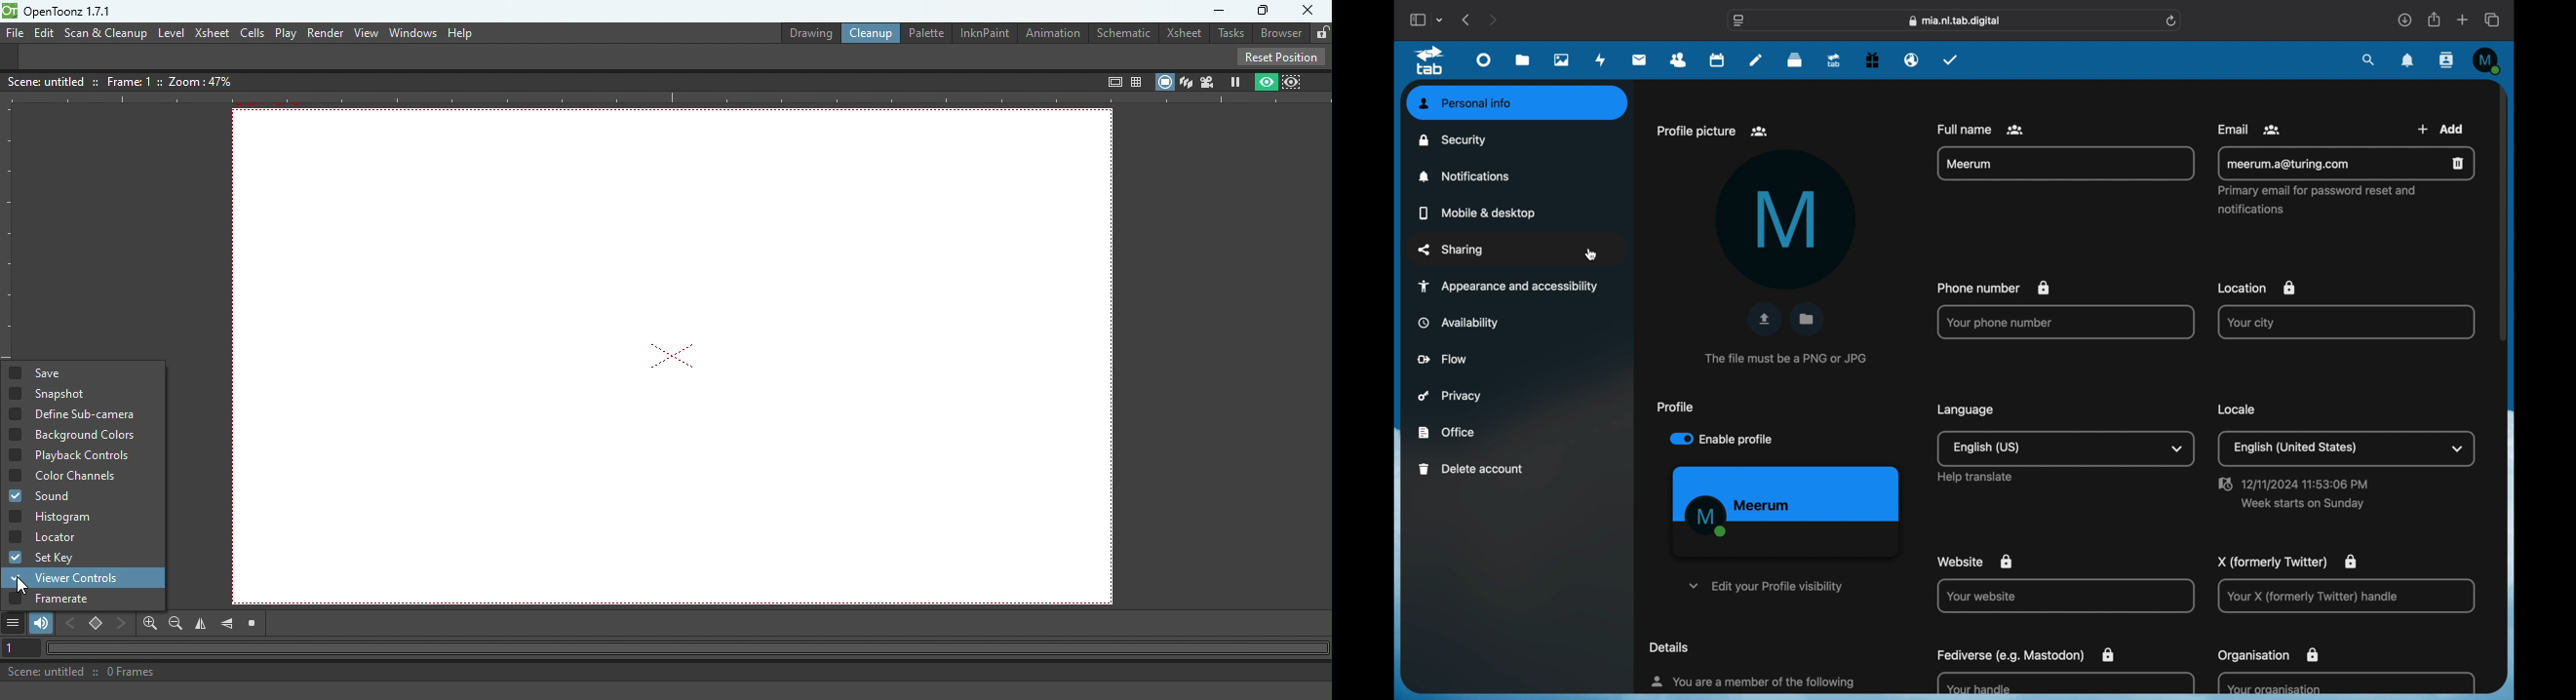  What do you see at coordinates (68, 557) in the screenshot?
I see `Set Key` at bounding box center [68, 557].